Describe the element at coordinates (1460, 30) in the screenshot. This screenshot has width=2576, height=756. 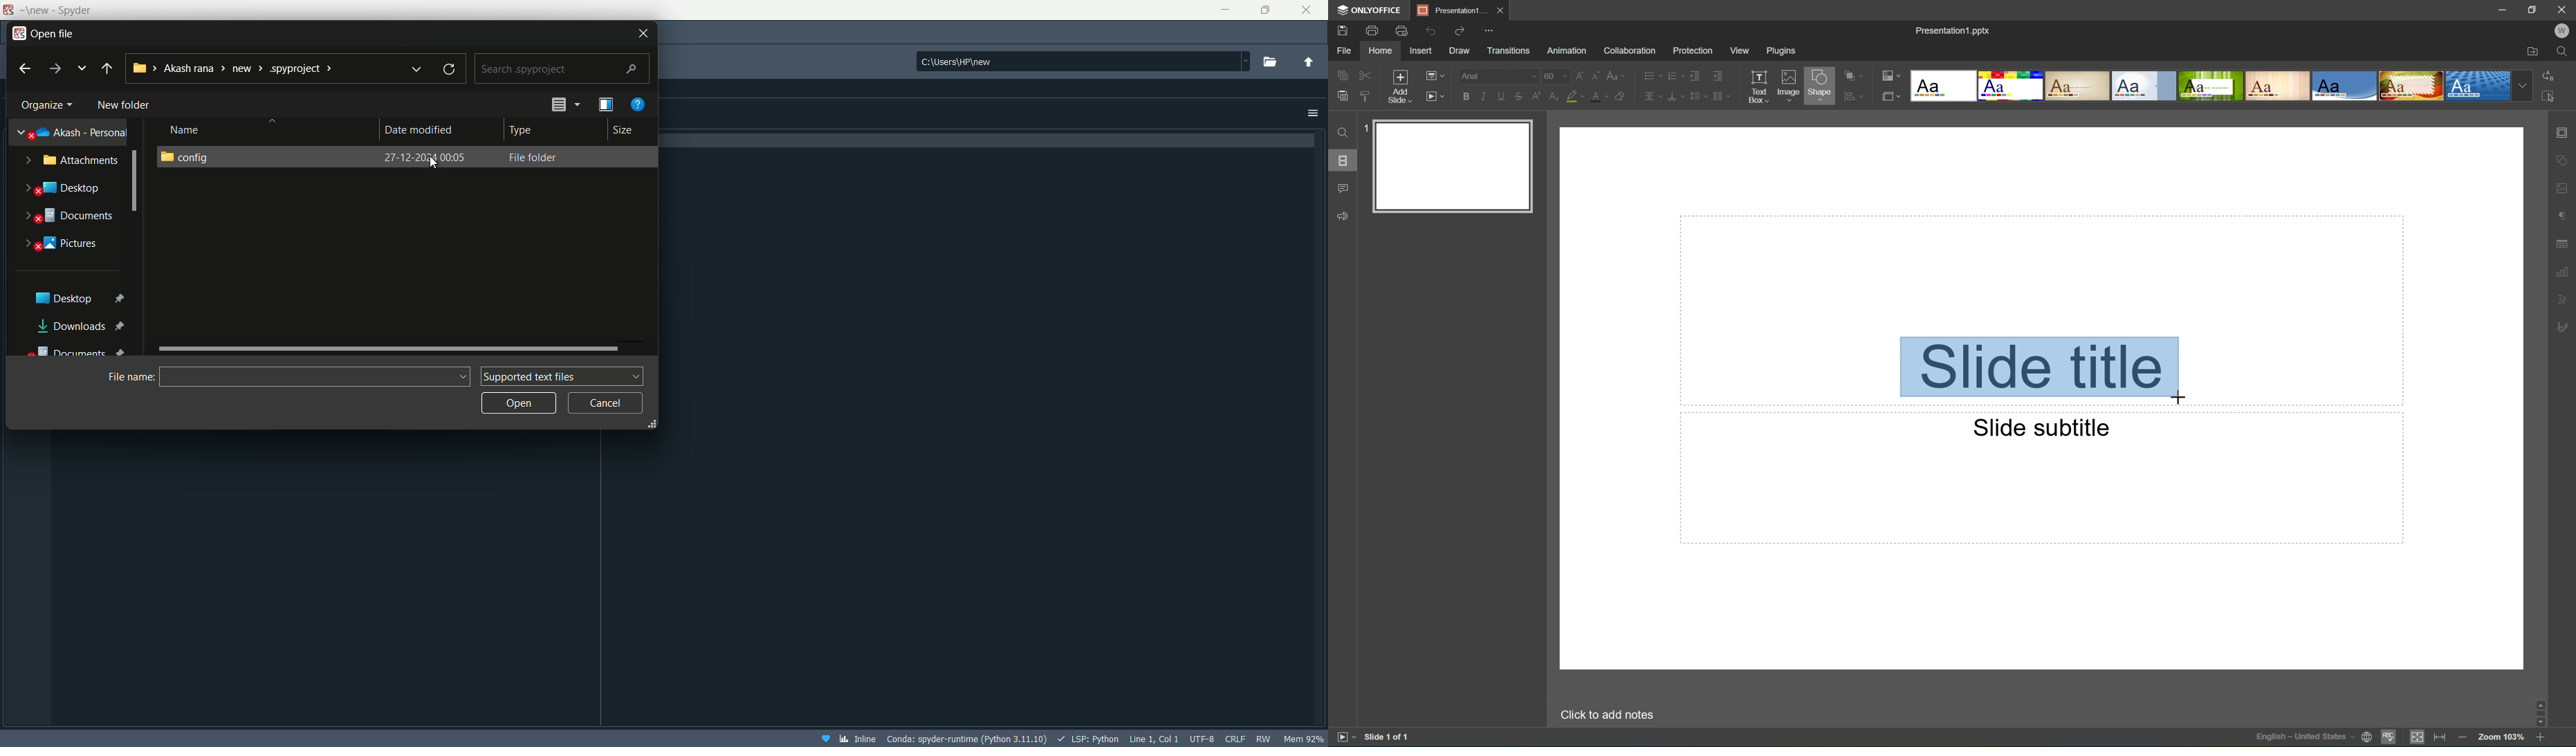
I see `Redo` at that location.